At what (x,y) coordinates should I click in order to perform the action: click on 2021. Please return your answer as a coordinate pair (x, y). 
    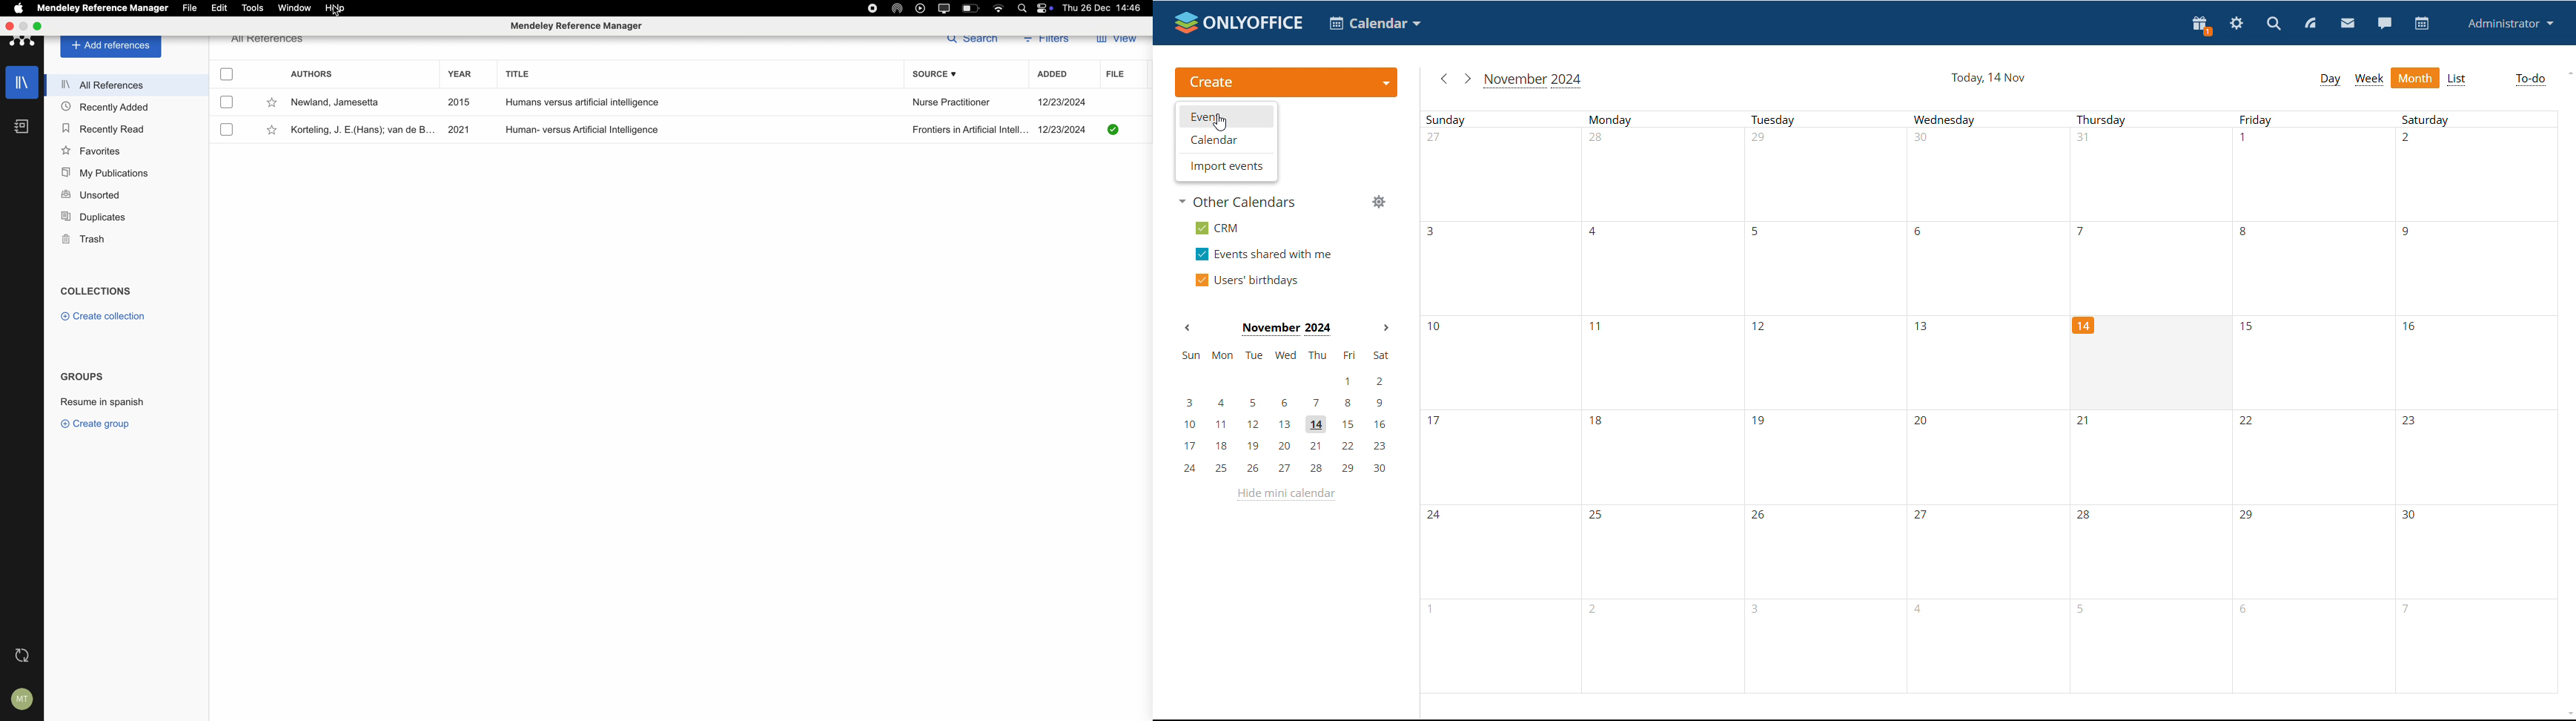
    Looking at the image, I should click on (458, 131).